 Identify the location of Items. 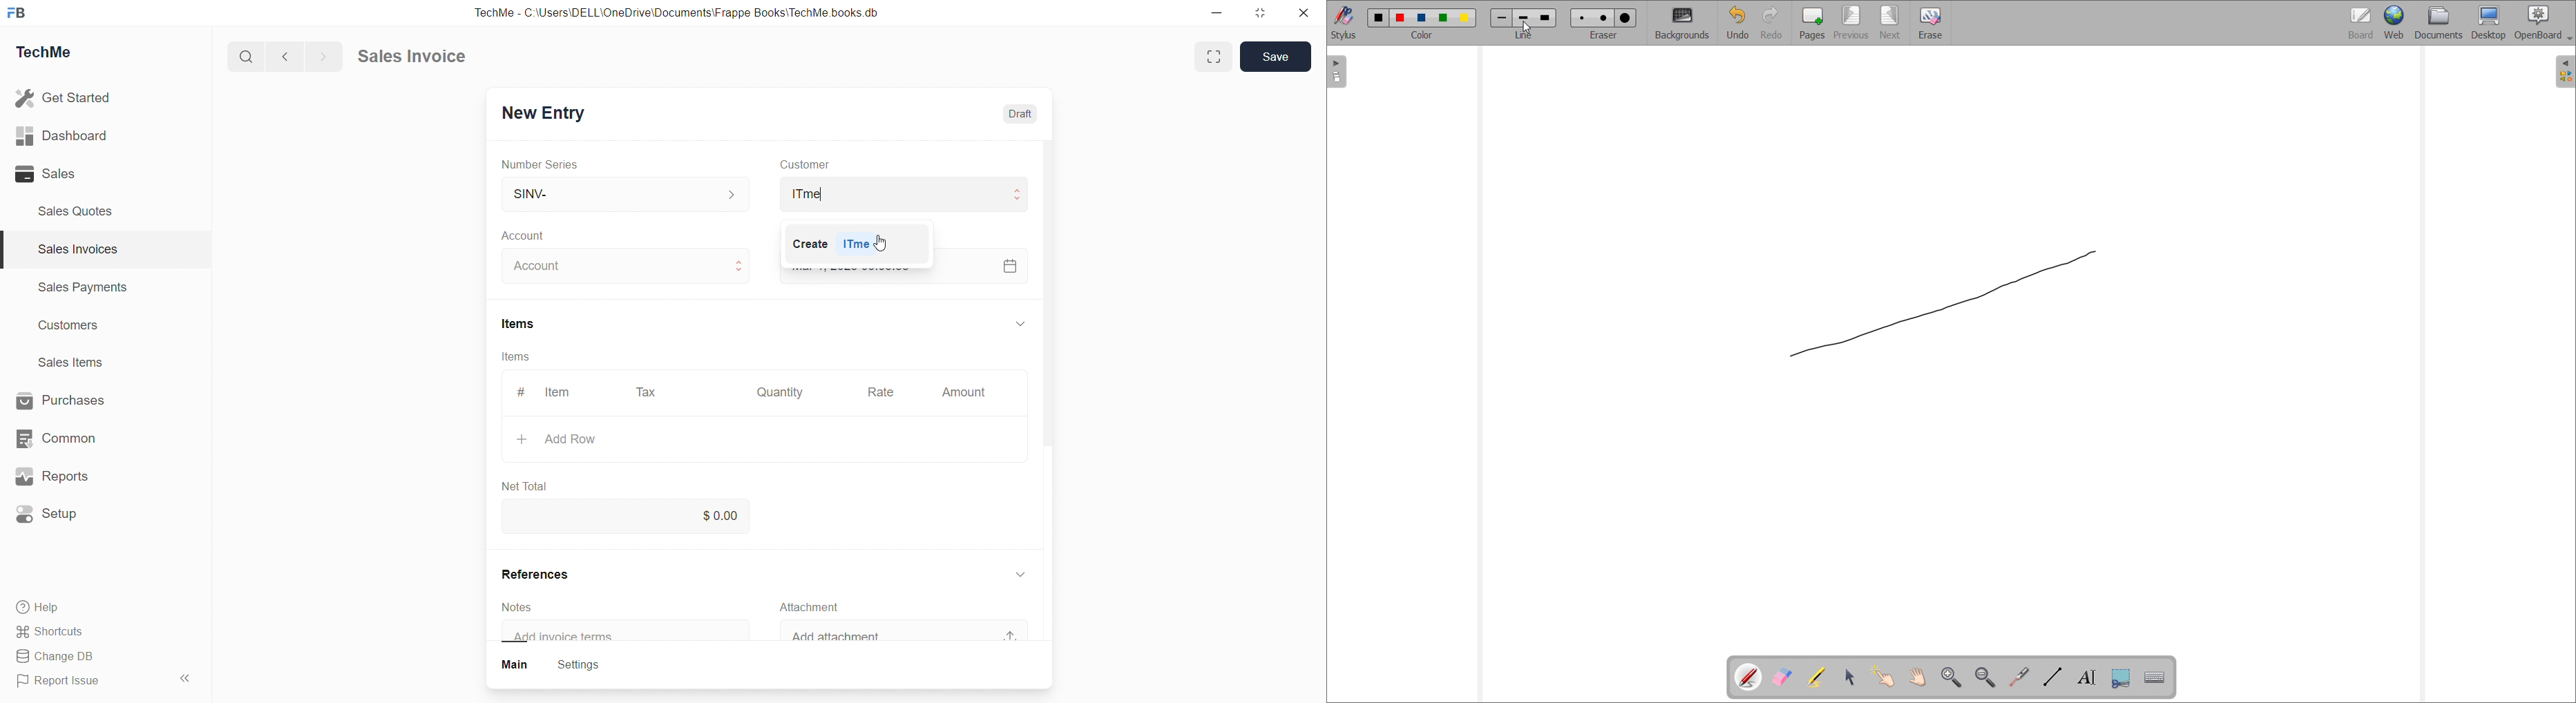
(517, 356).